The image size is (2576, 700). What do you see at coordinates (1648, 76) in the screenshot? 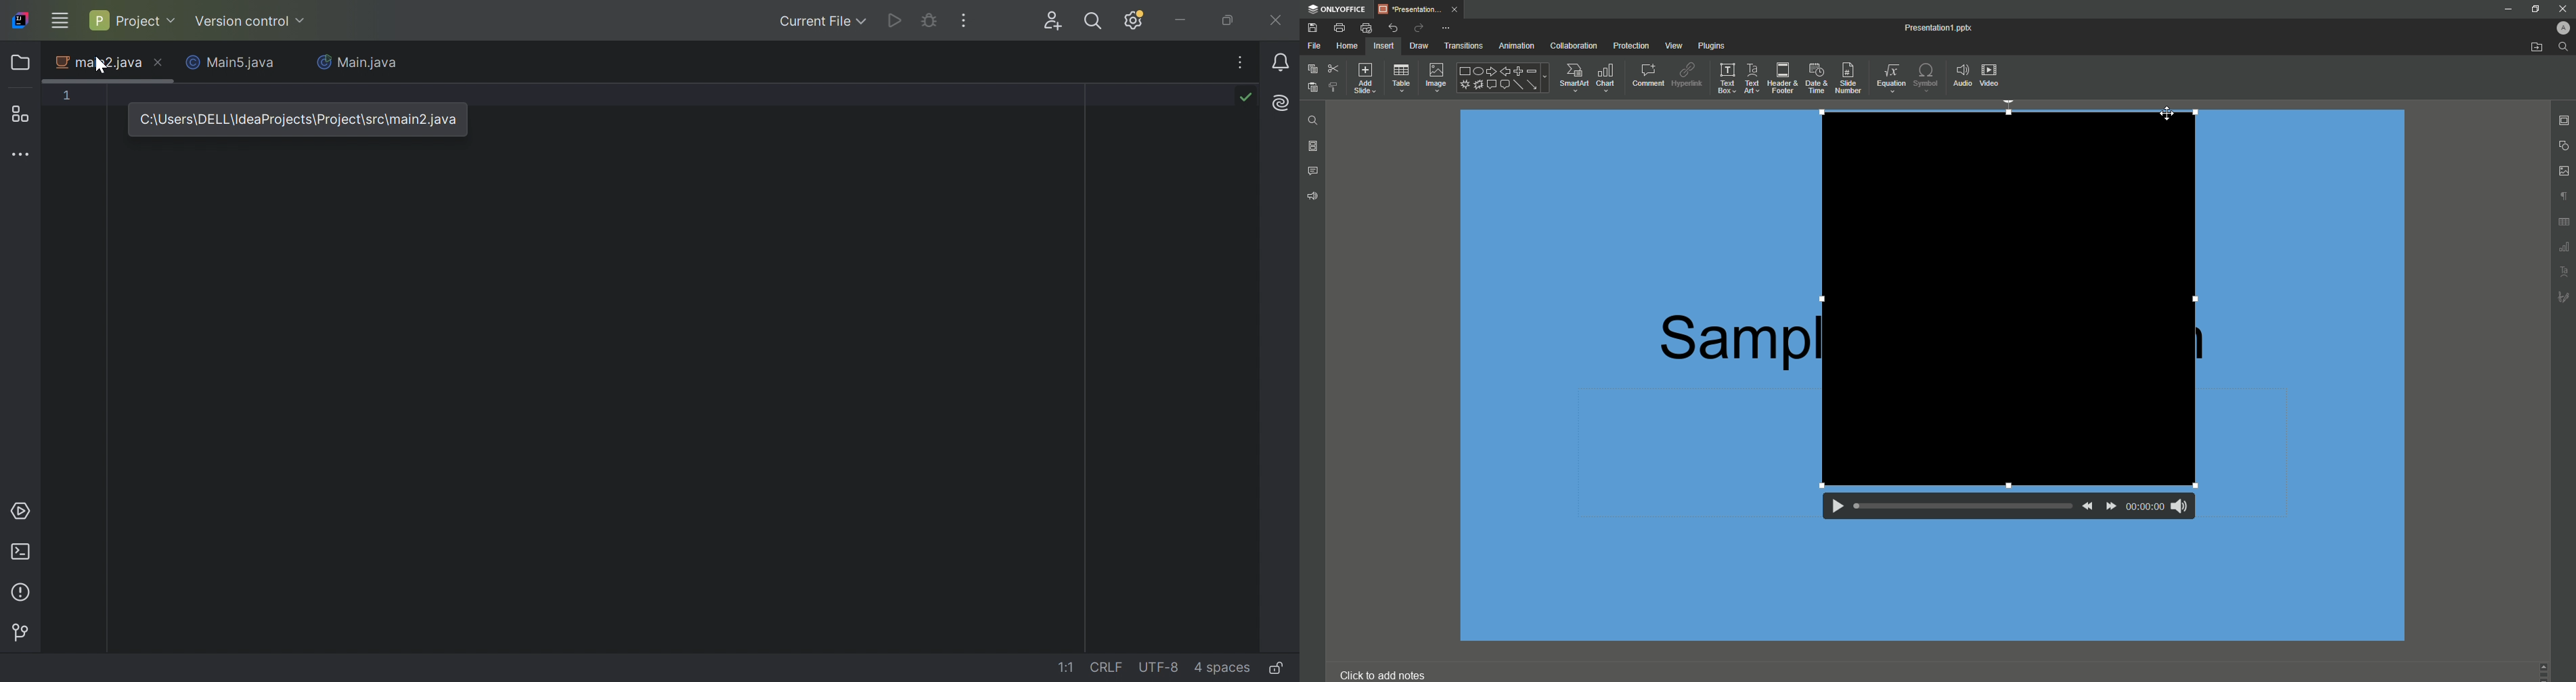
I see `Comment` at bounding box center [1648, 76].